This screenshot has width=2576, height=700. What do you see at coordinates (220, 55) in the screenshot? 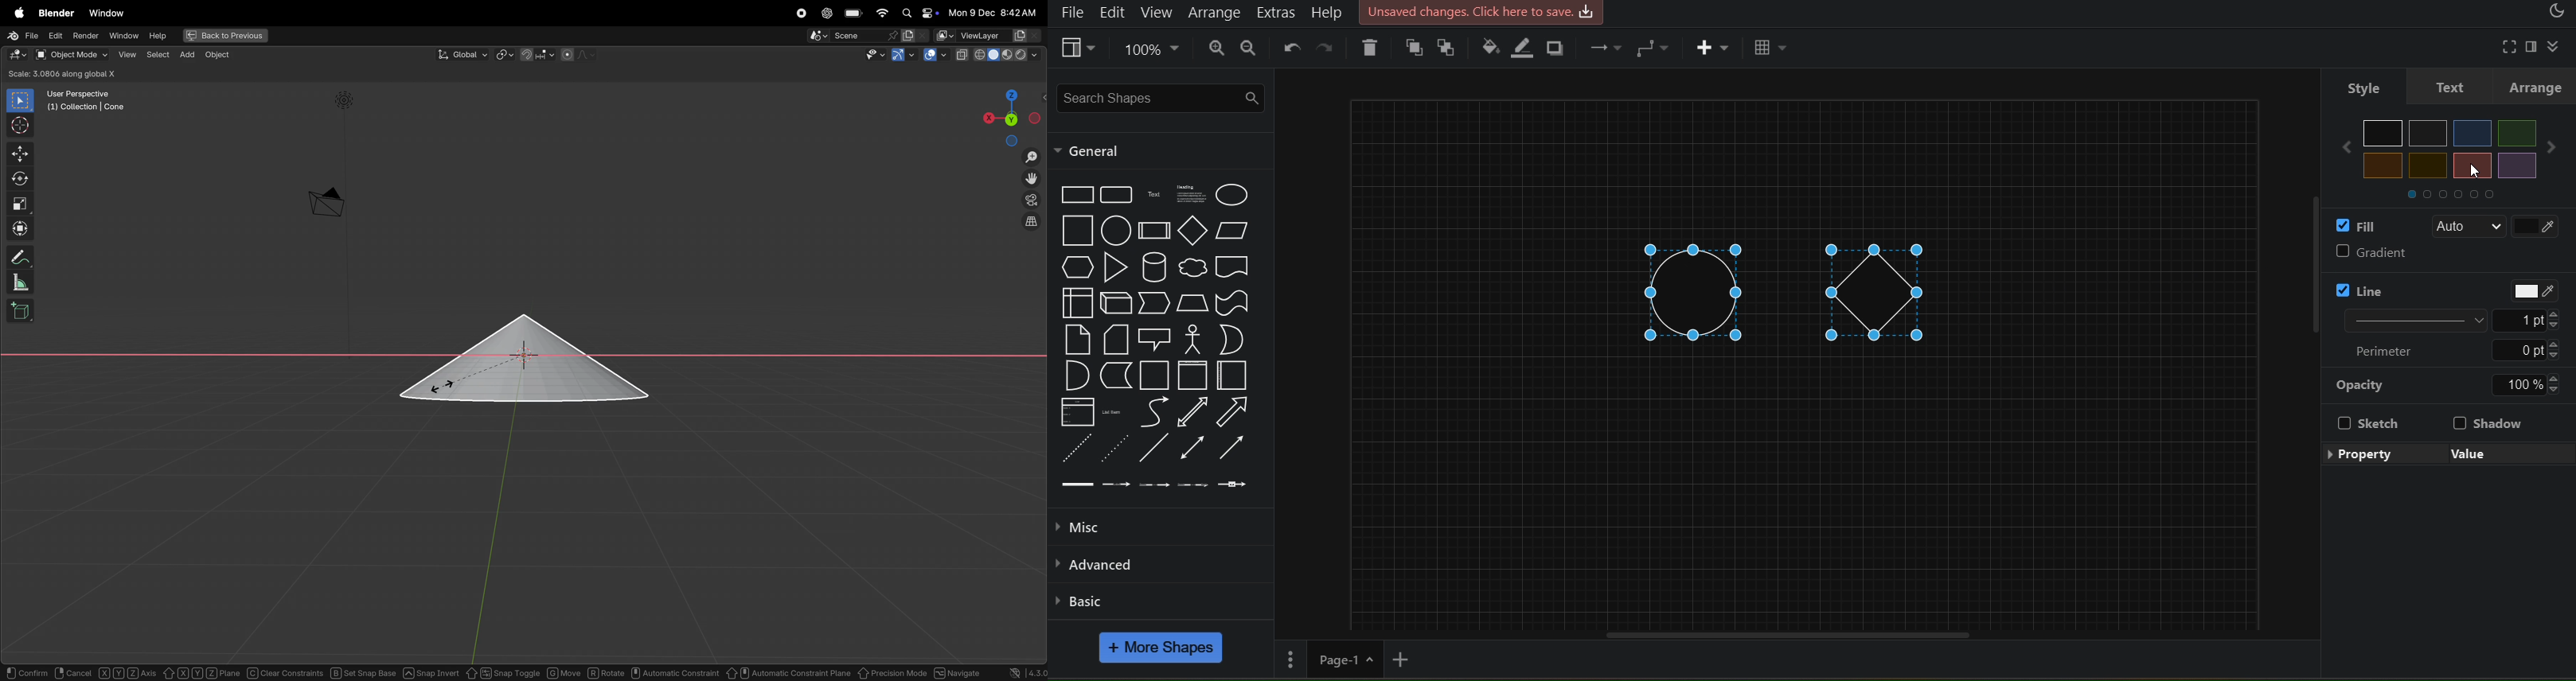
I see `Object` at bounding box center [220, 55].